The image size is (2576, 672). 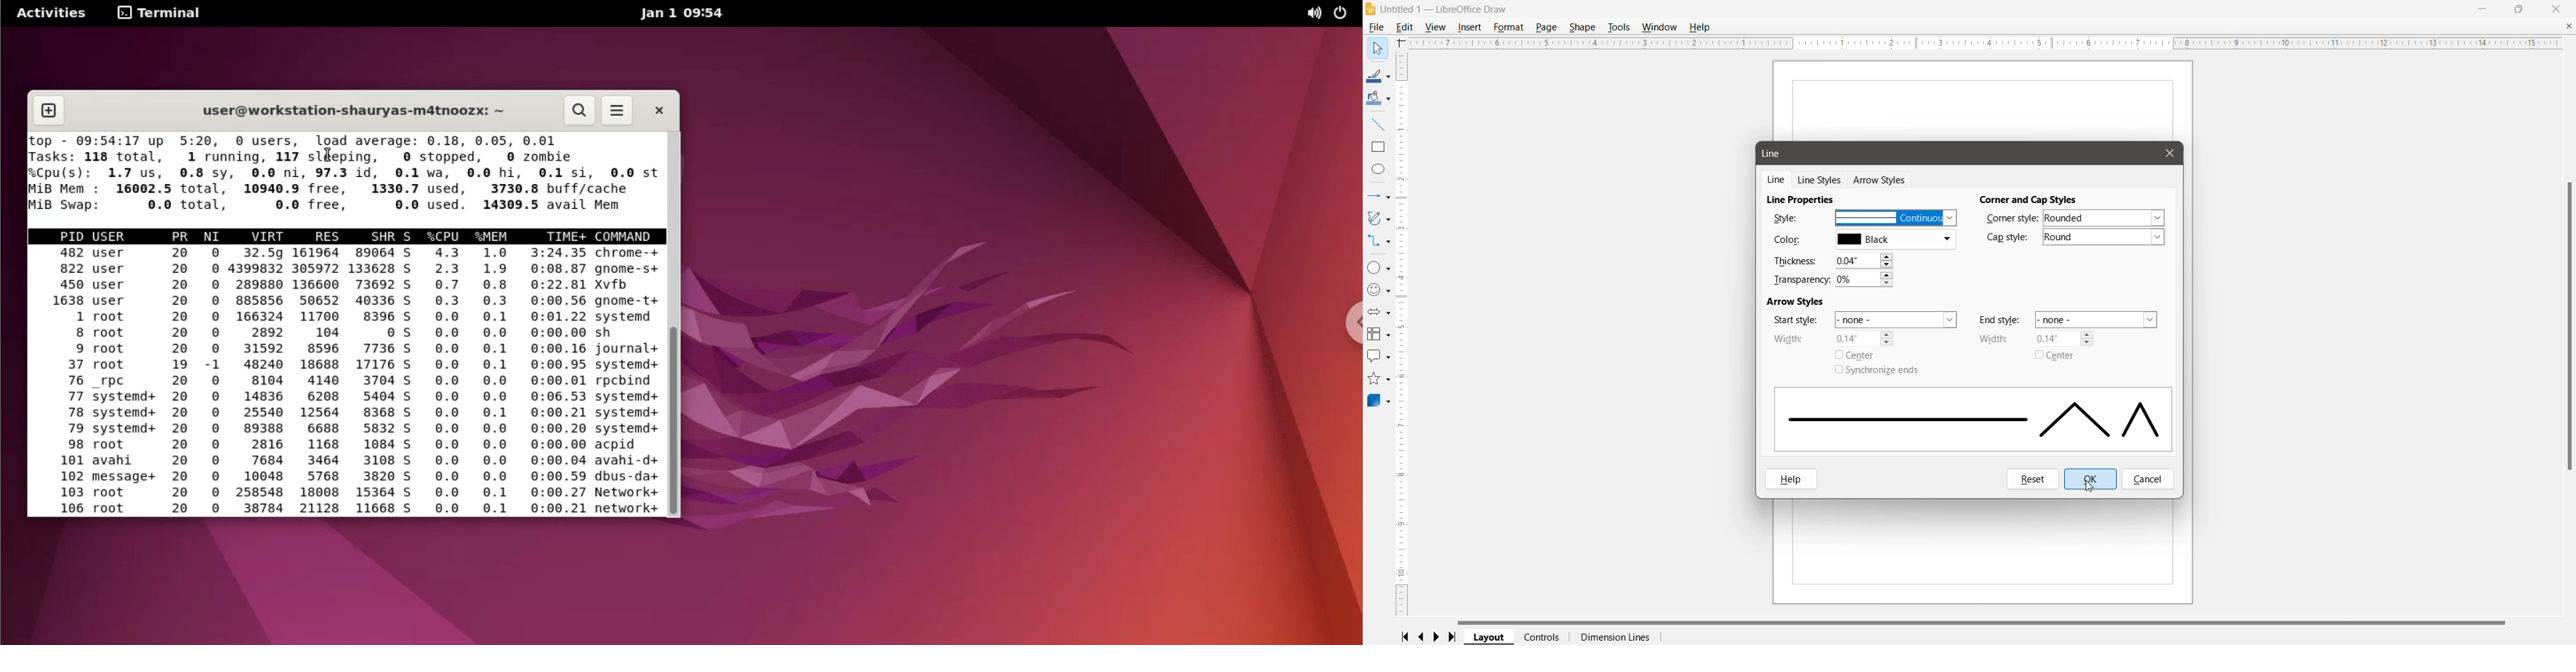 I want to click on Scroll to last page, so click(x=1453, y=637).